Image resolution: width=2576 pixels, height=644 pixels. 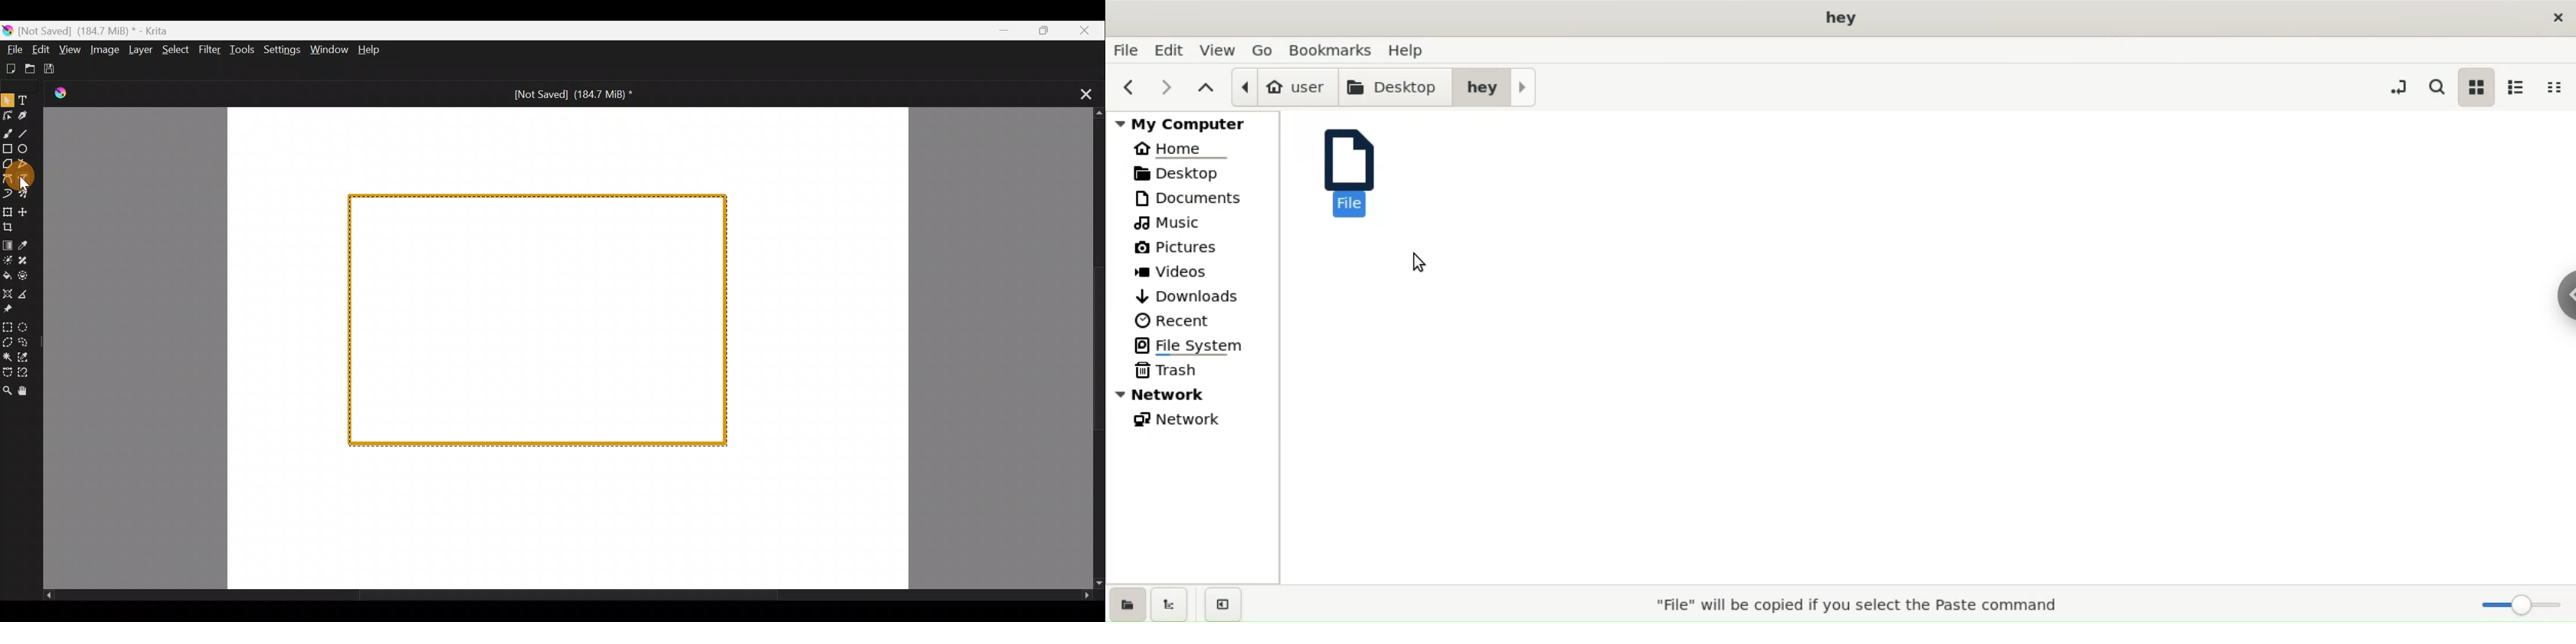 What do you see at coordinates (564, 597) in the screenshot?
I see `Scroll bar` at bounding box center [564, 597].